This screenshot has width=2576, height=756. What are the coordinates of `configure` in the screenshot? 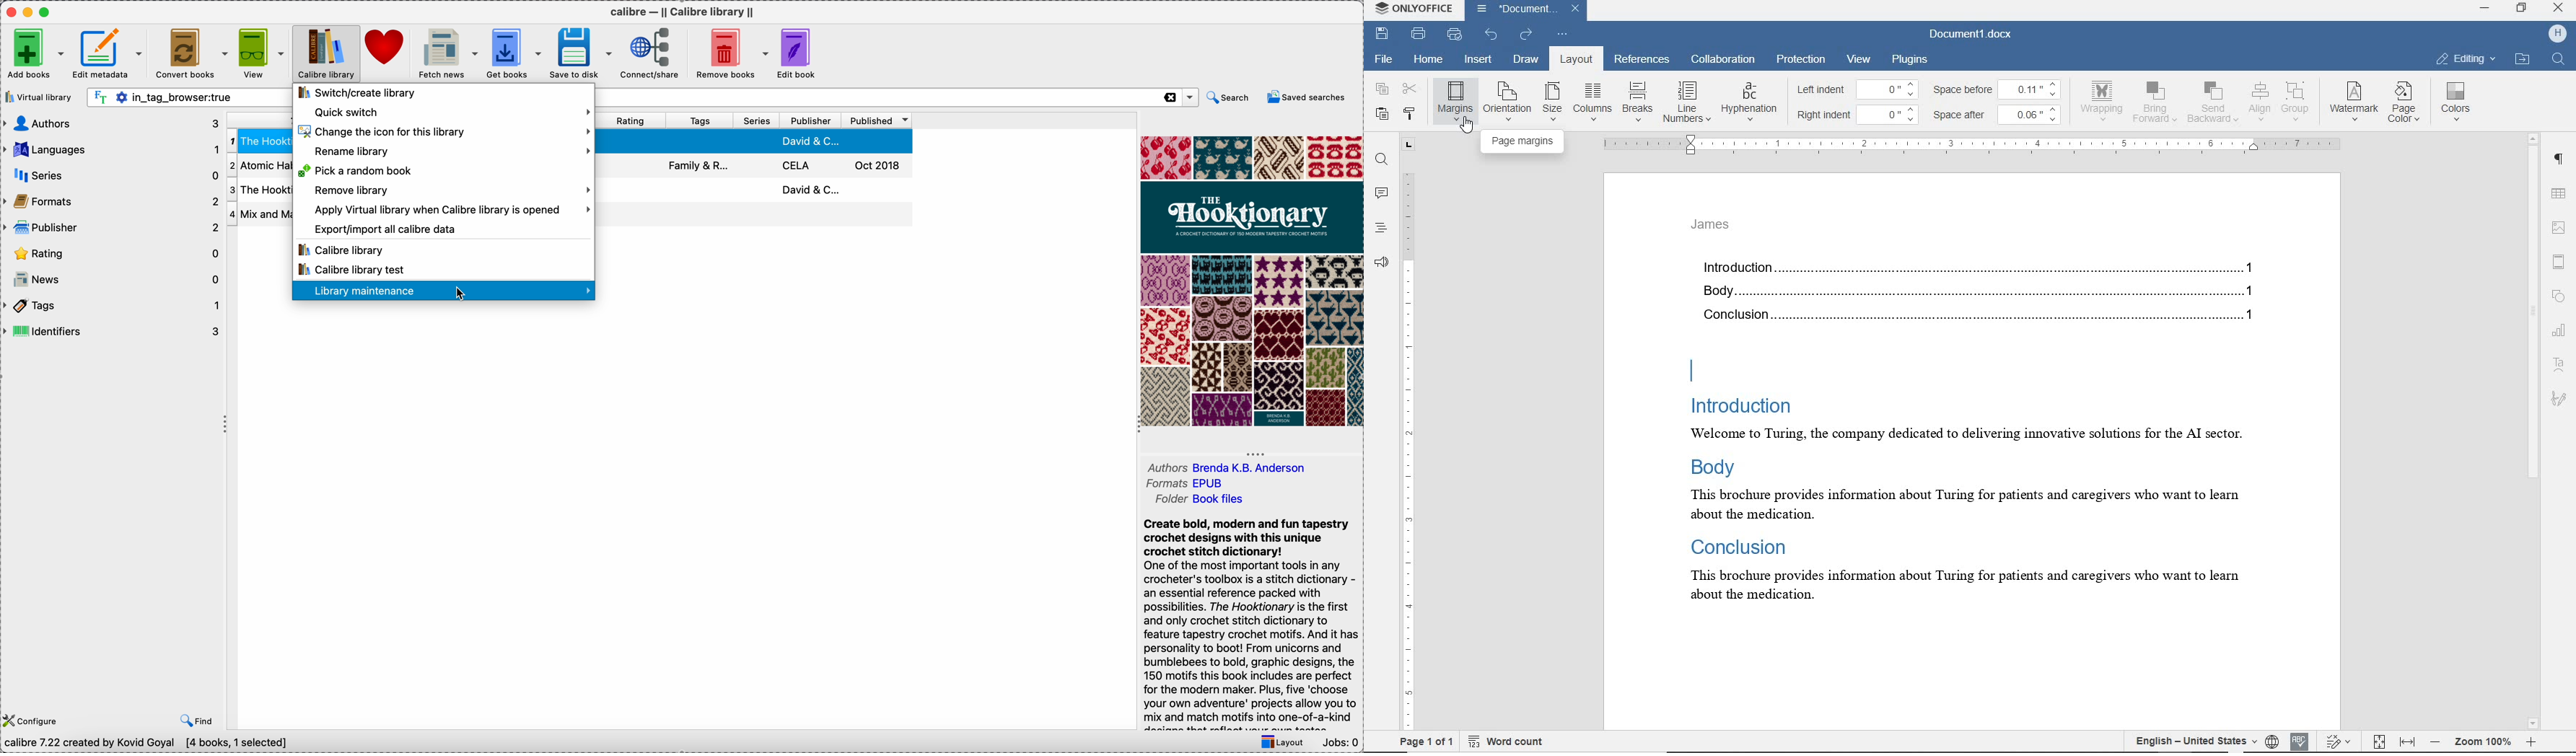 It's located at (32, 720).